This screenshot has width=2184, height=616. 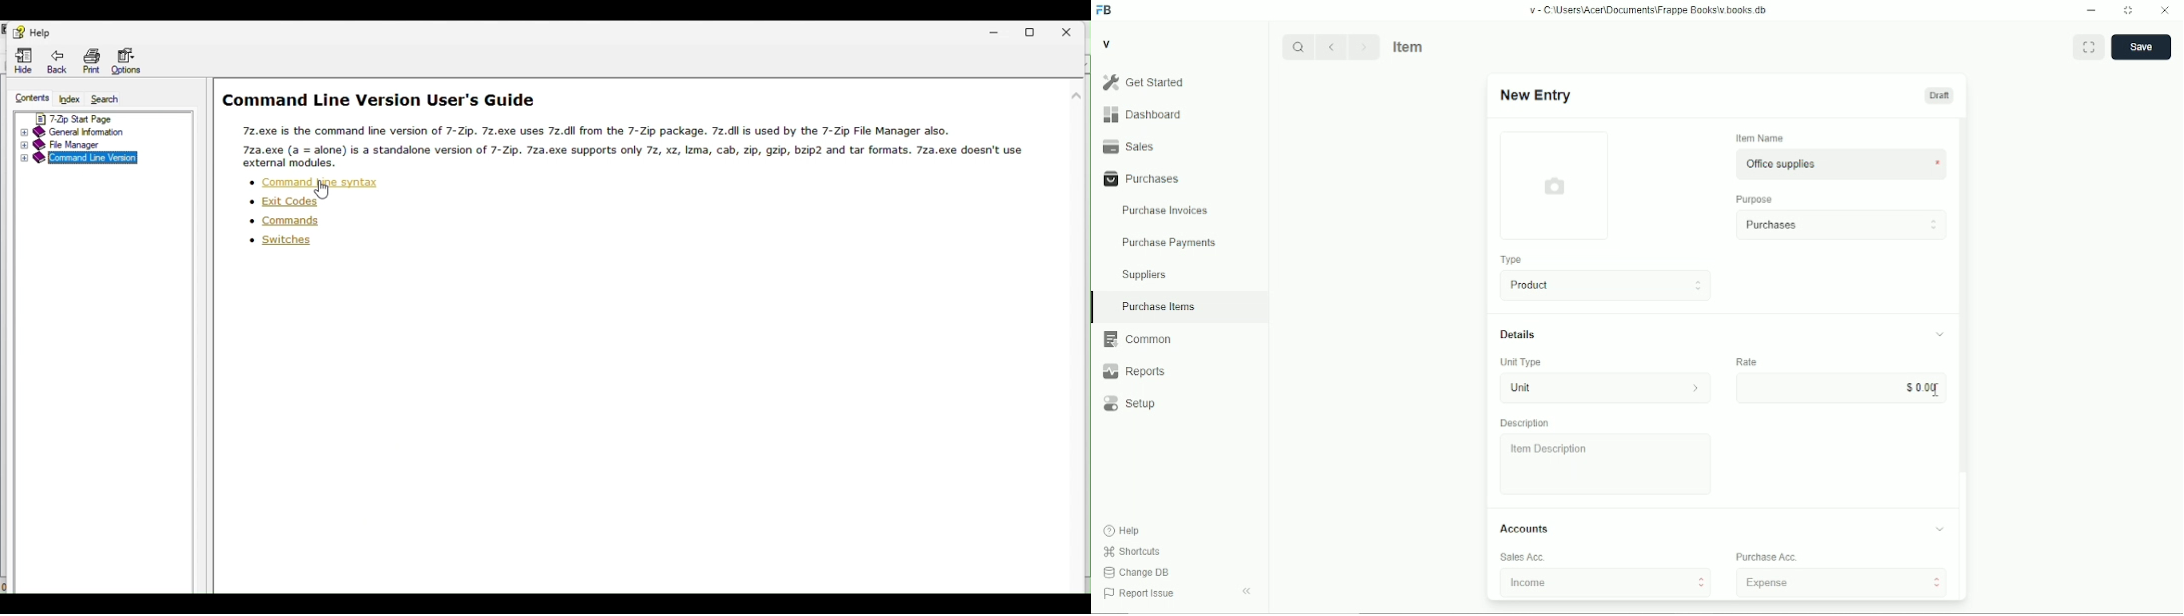 What do you see at coordinates (1607, 285) in the screenshot?
I see `product` at bounding box center [1607, 285].